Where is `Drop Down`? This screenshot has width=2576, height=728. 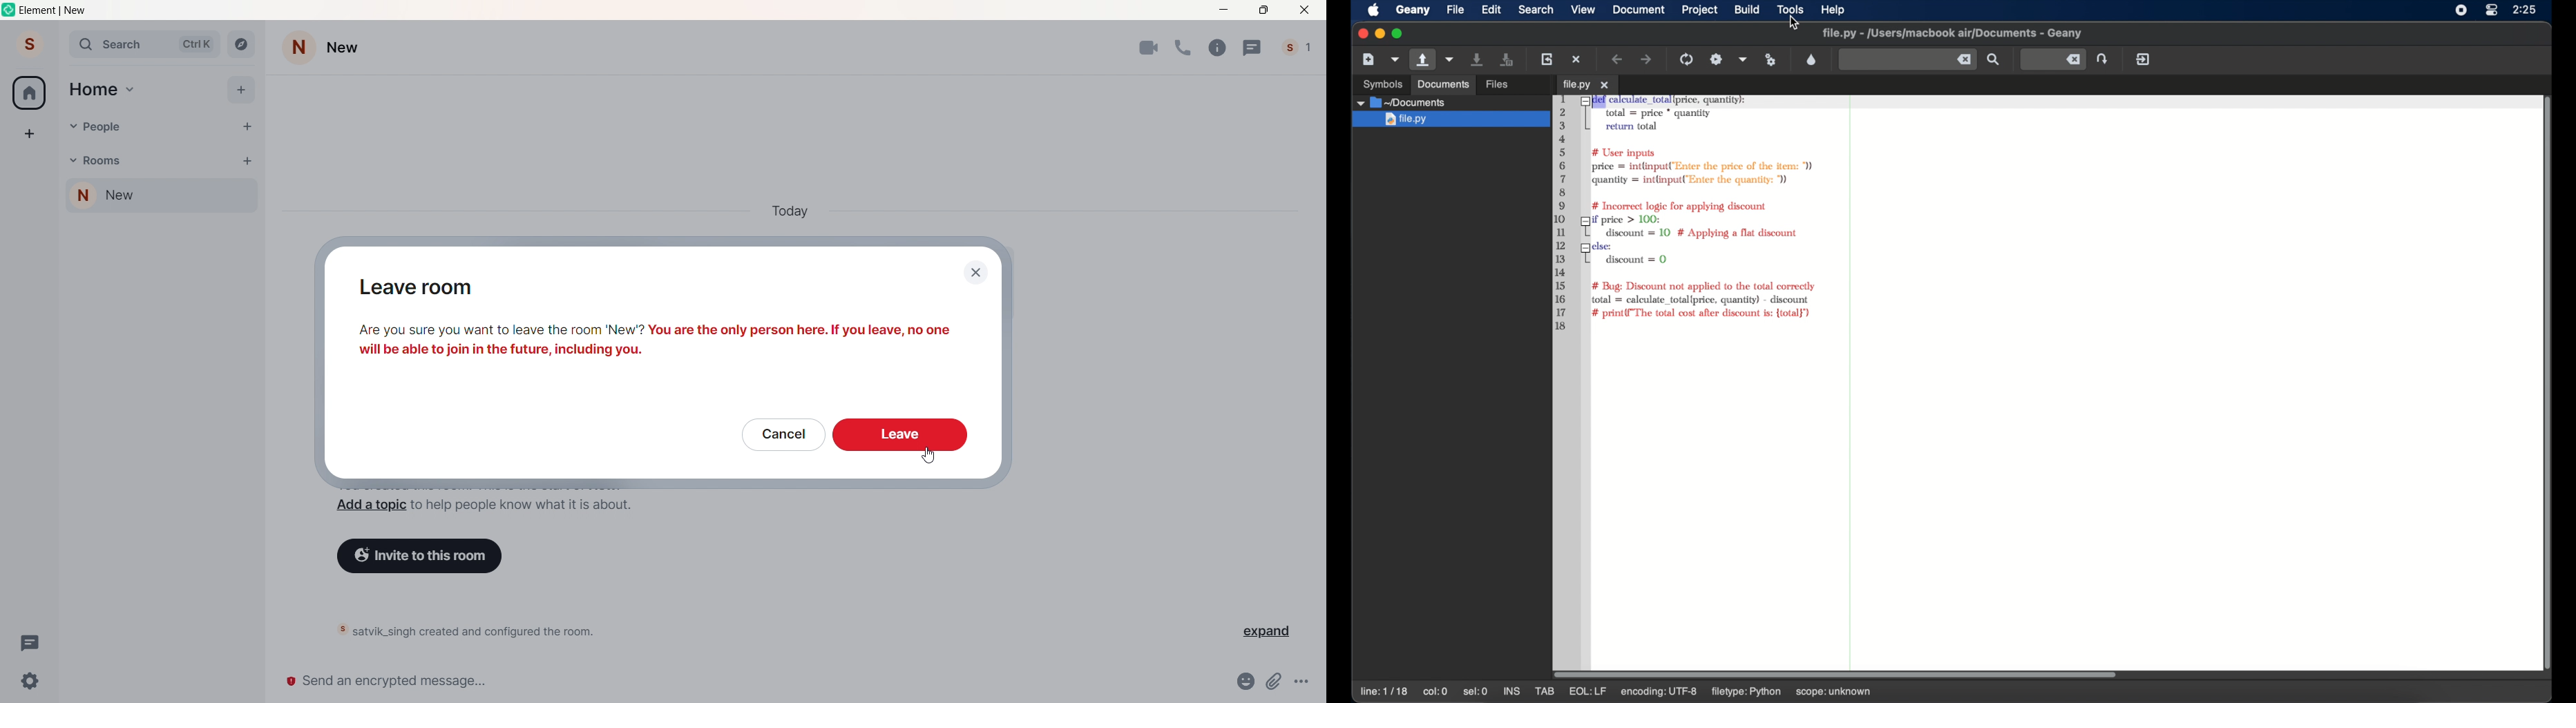 Drop Down is located at coordinates (71, 126).